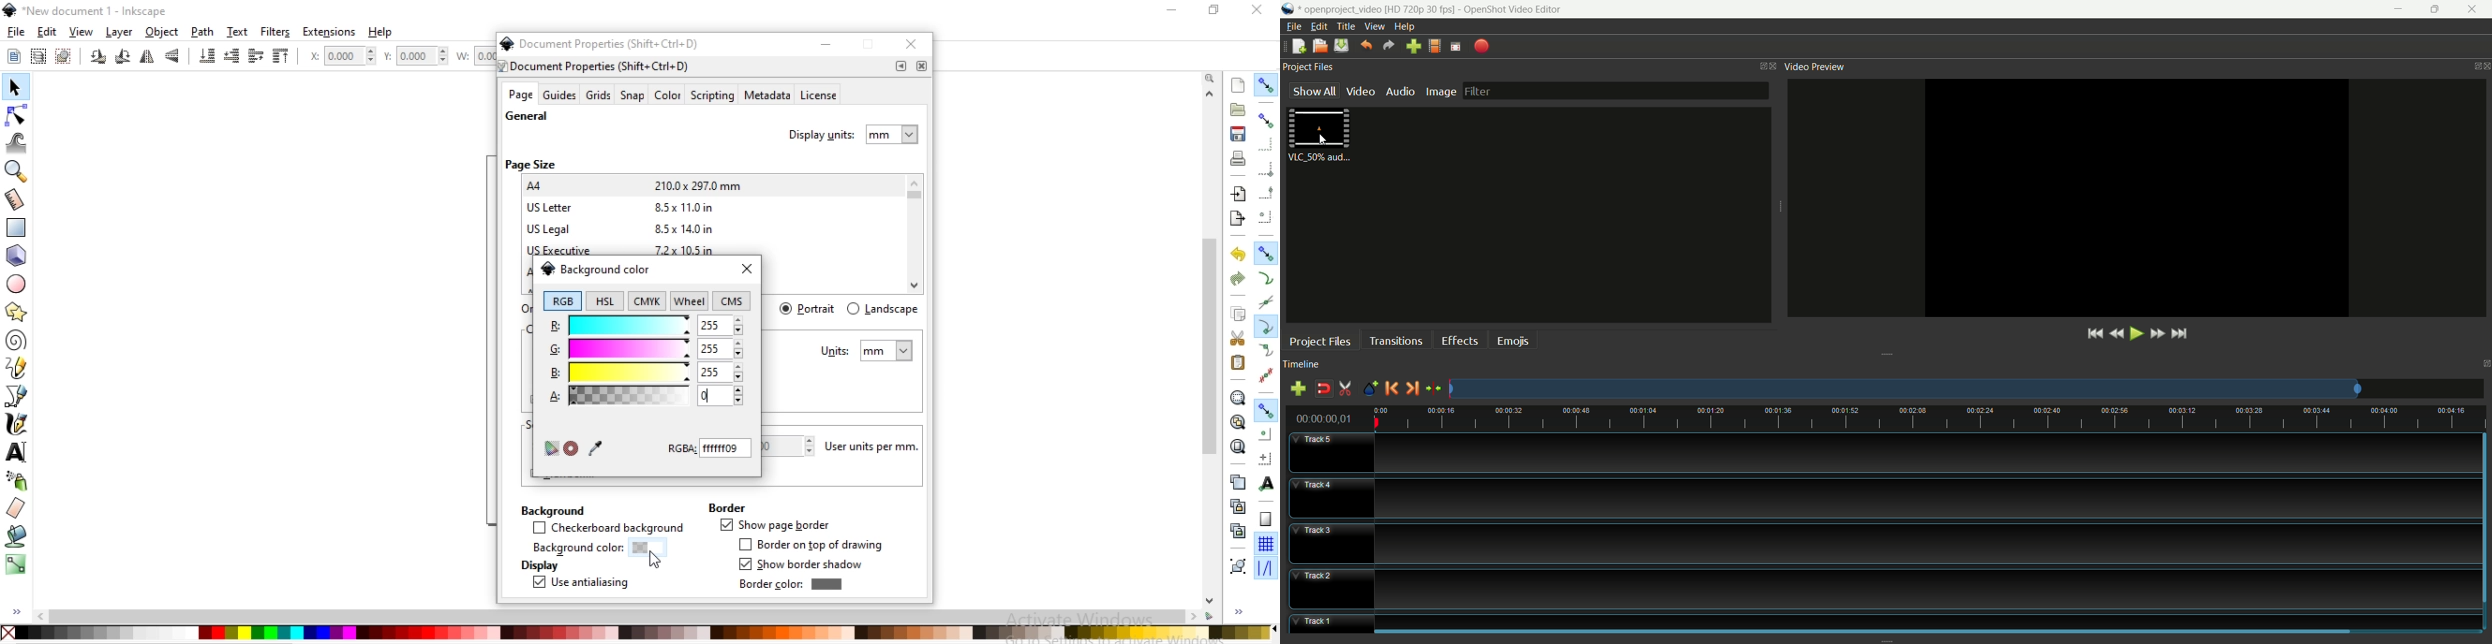 This screenshot has width=2492, height=644. I want to click on raise selection one step, so click(254, 57).